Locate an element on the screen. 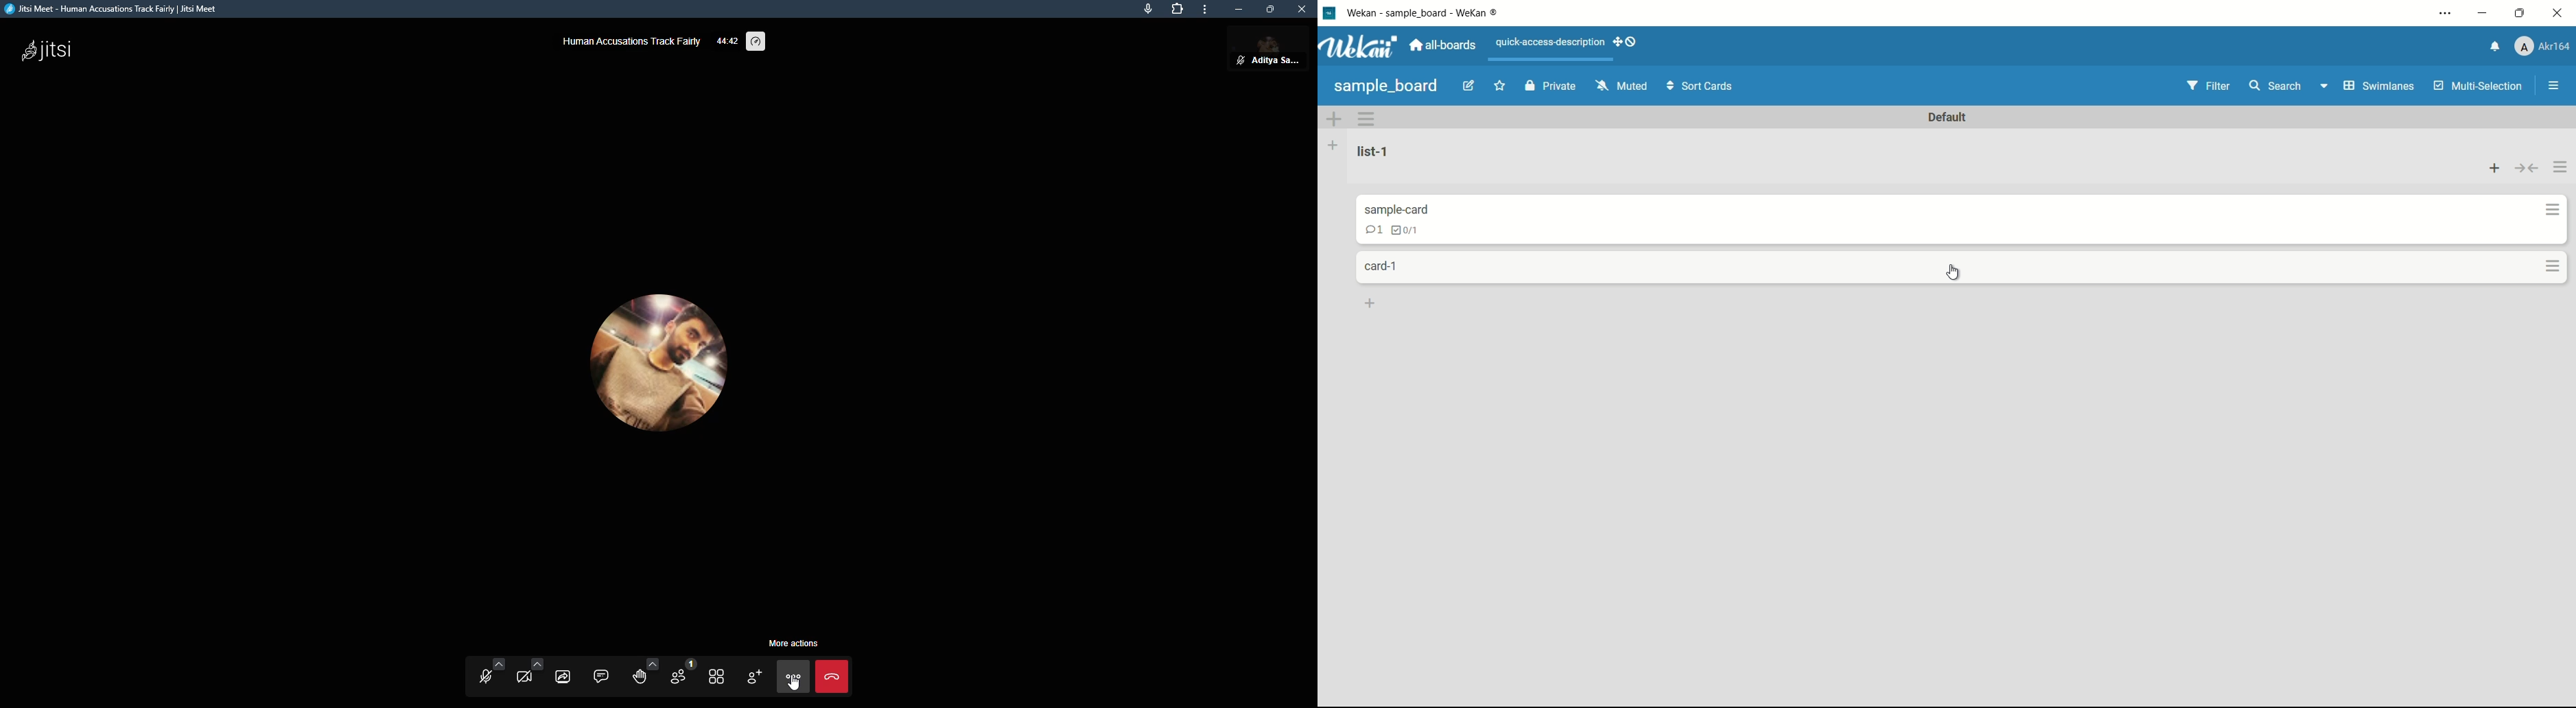 This screenshot has height=728, width=2576. end call is located at coordinates (830, 676).